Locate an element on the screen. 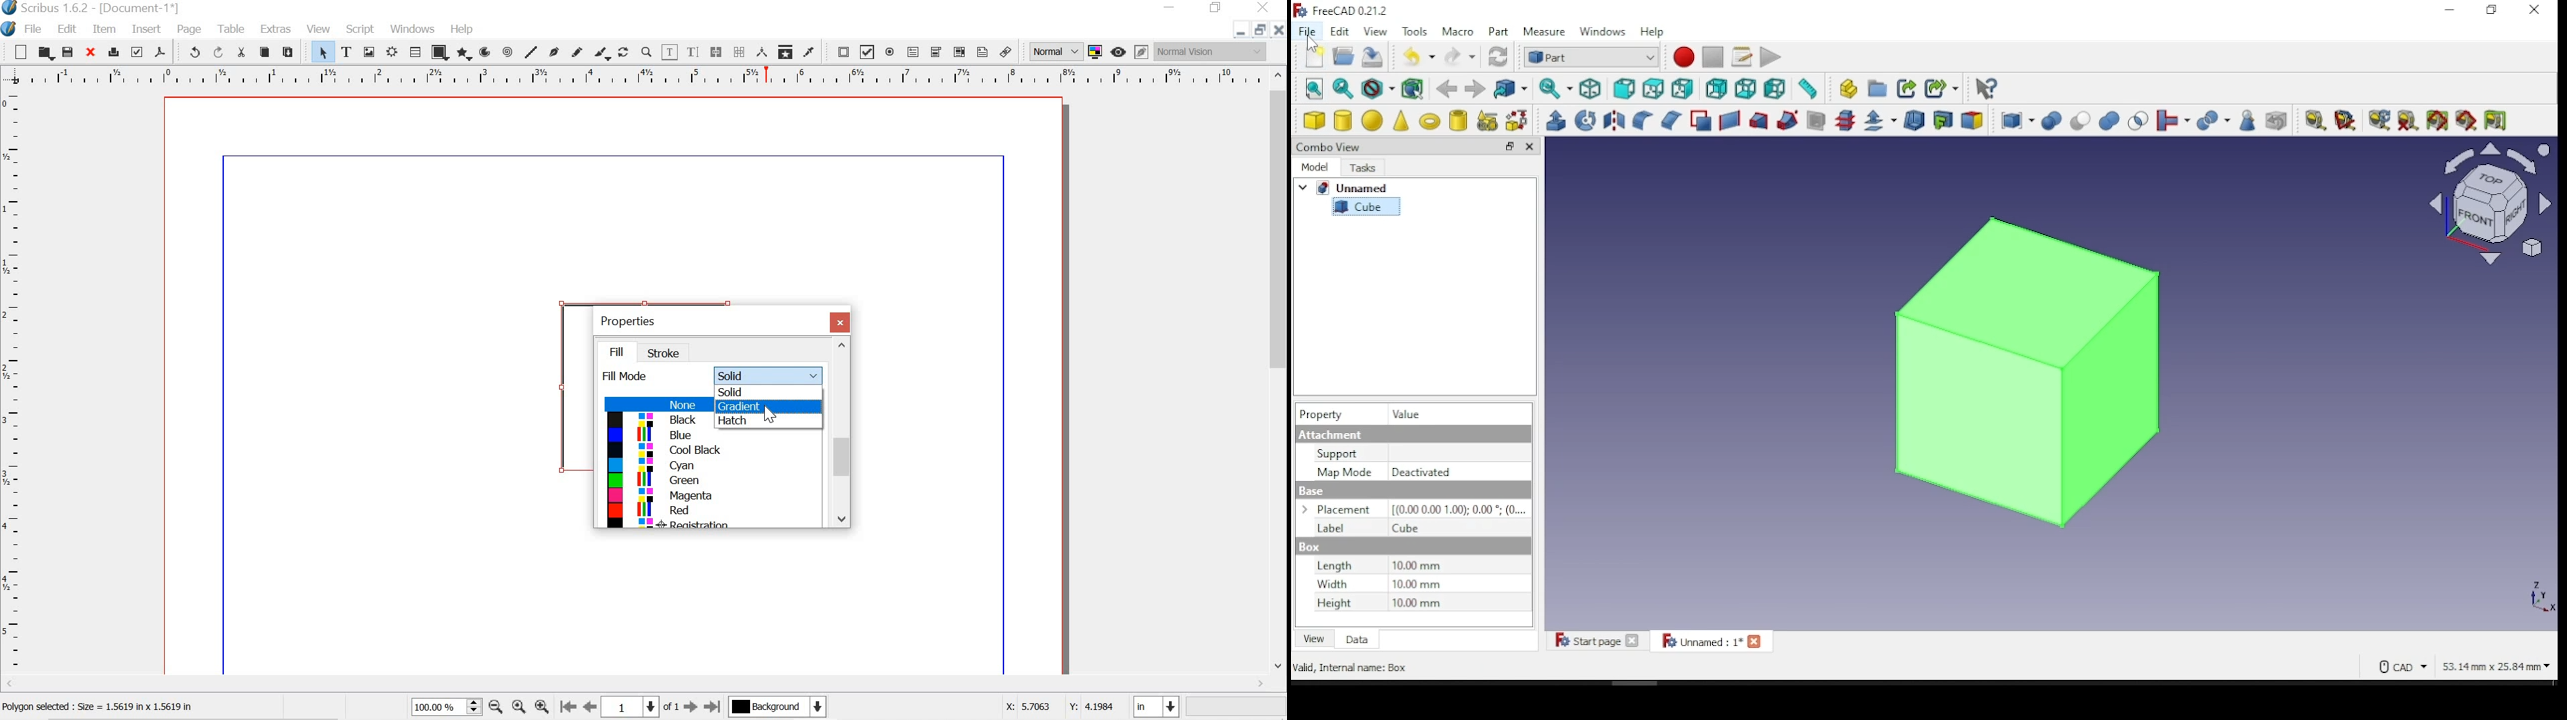 Image resolution: width=2576 pixels, height=728 pixels. refresh is located at coordinates (1498, 57).